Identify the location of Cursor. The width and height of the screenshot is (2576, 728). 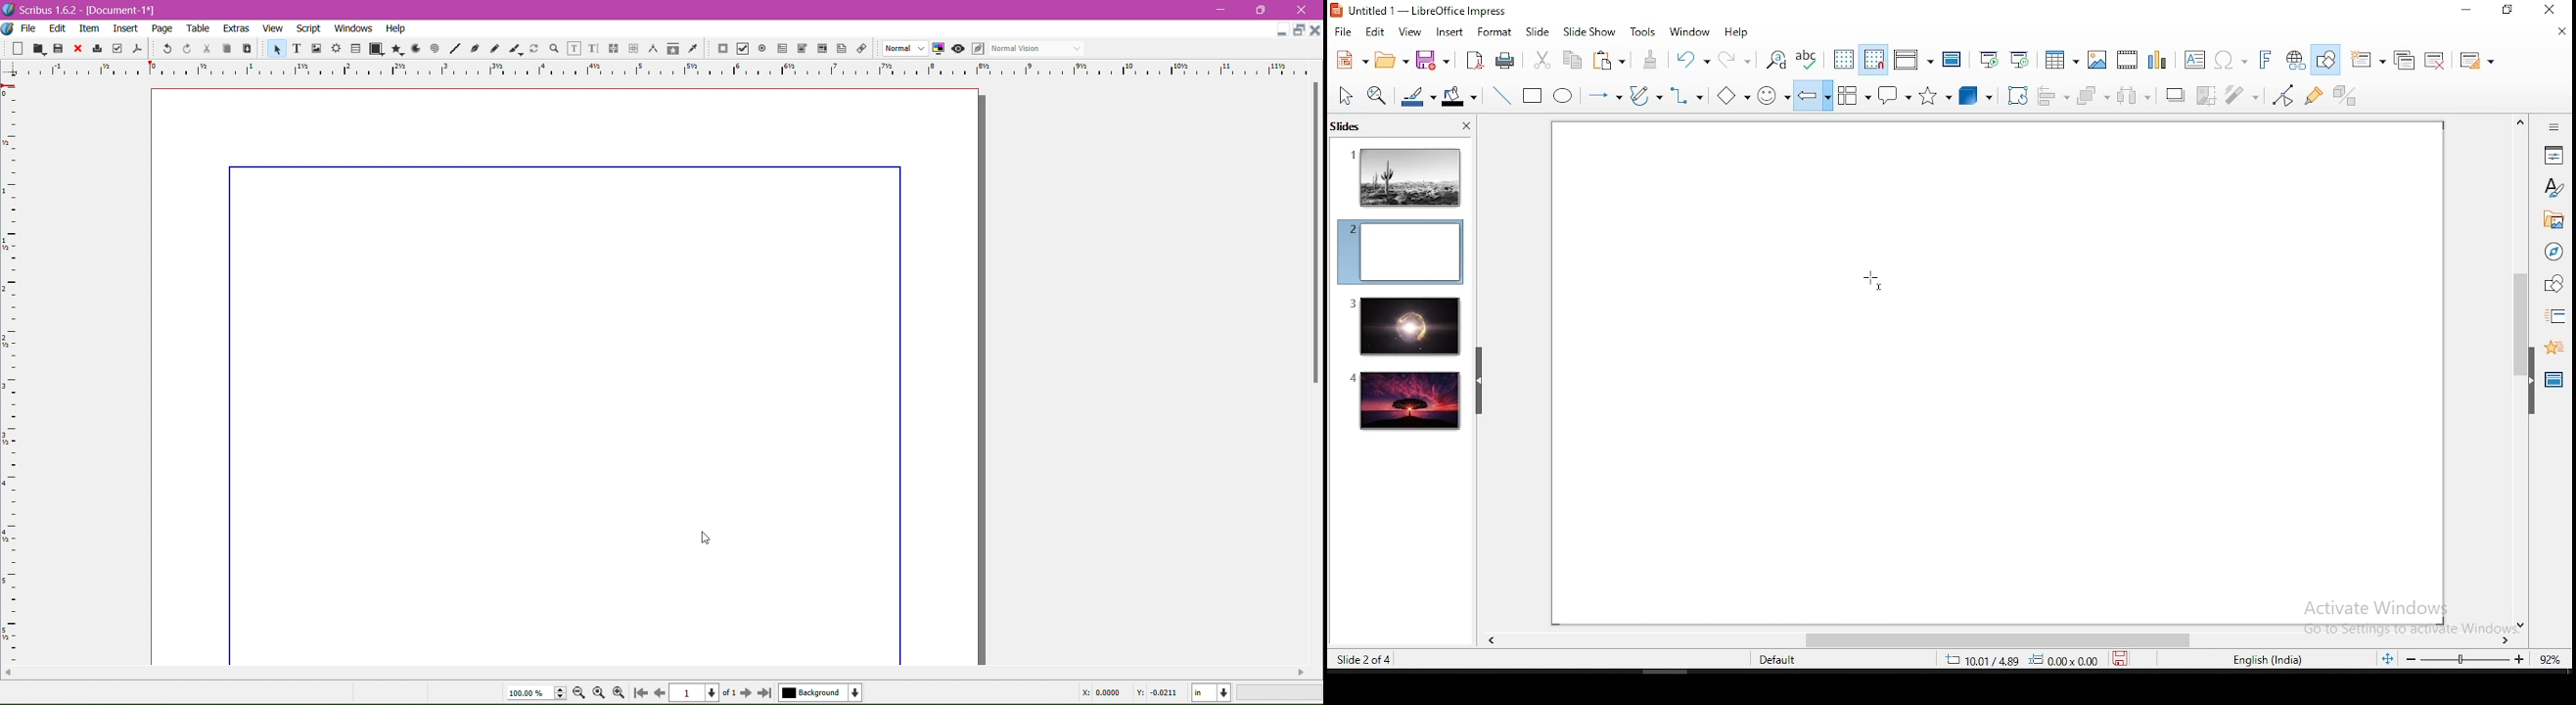
(705, 537).